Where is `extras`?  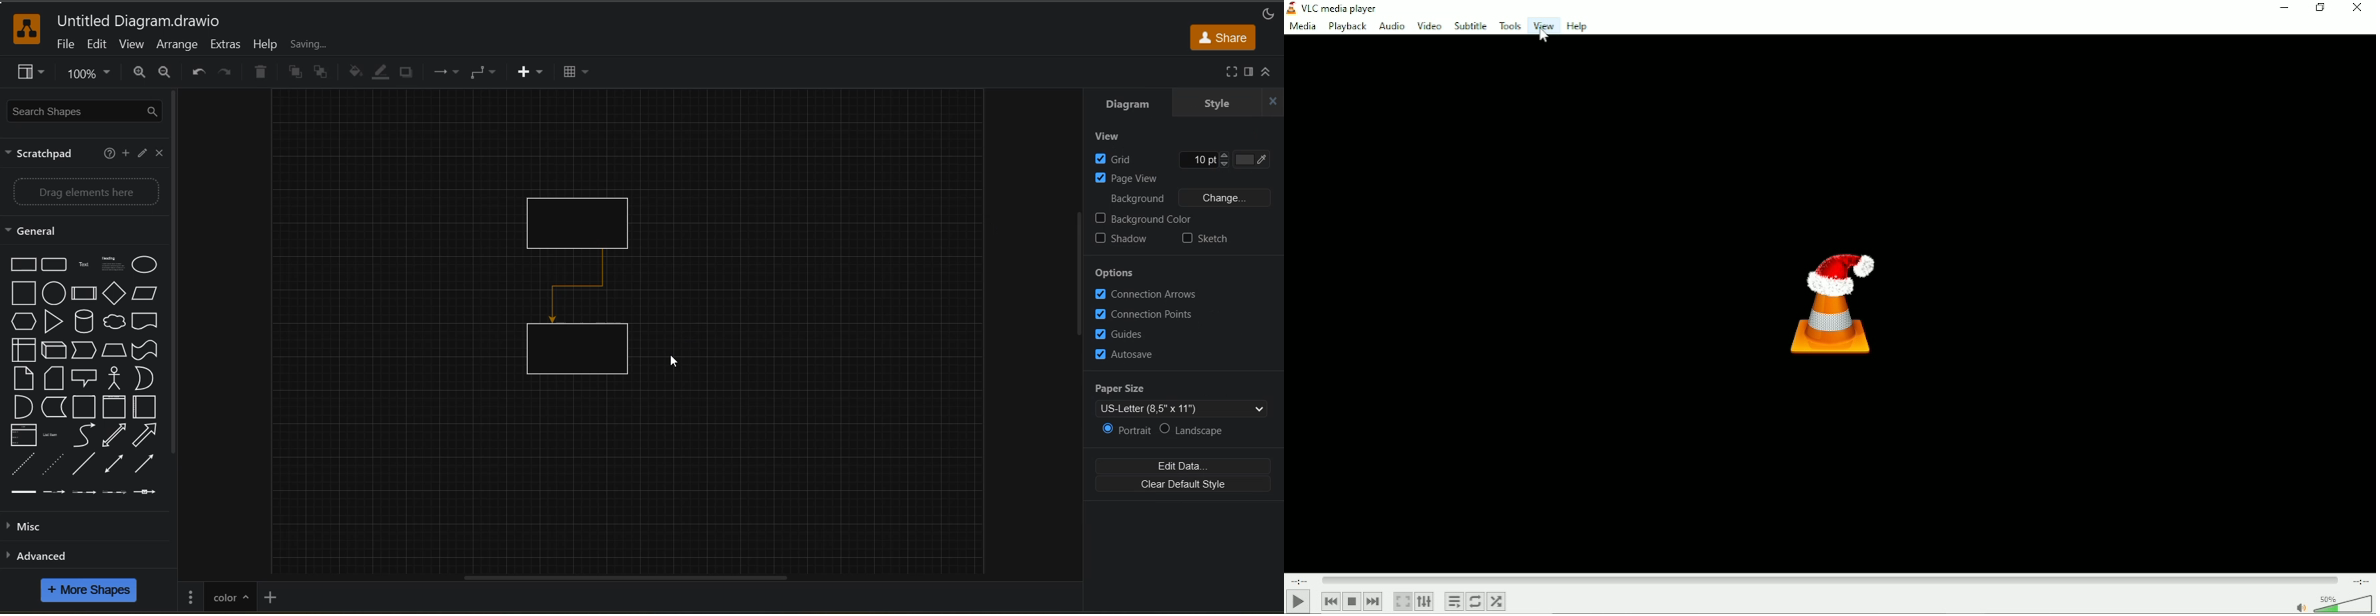
extras is located at coordinates (227, 45).